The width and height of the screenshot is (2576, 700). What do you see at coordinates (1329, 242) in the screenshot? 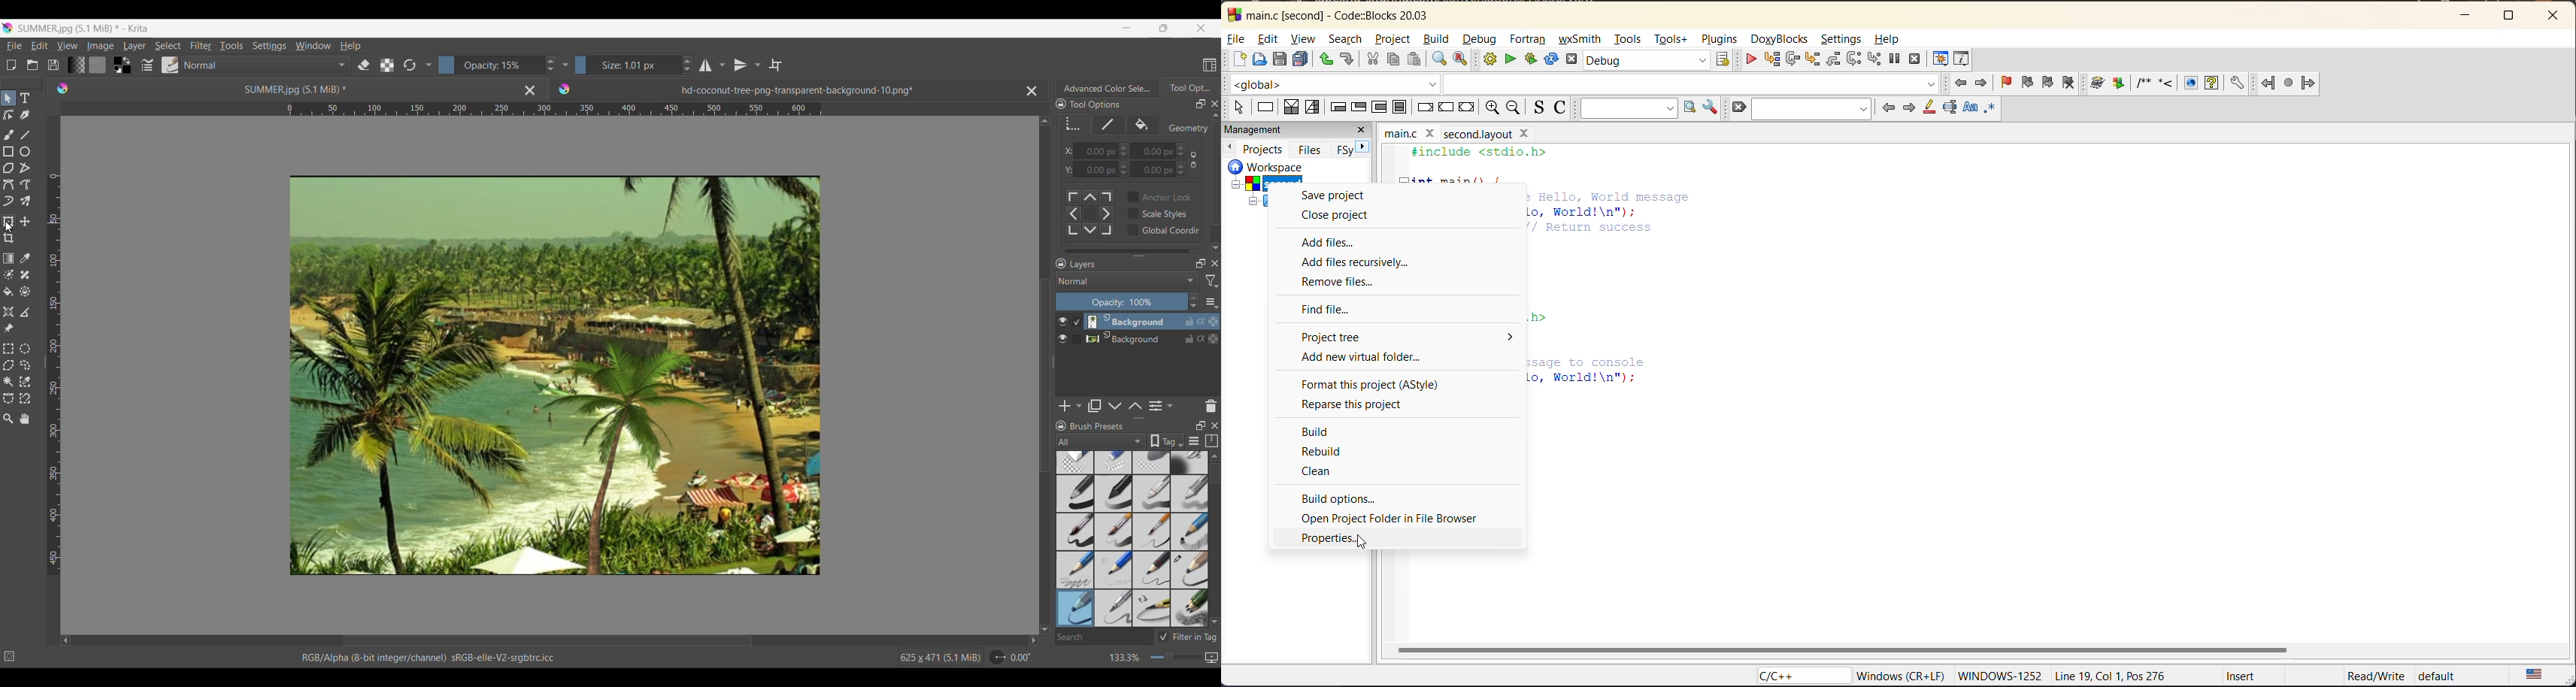
I see `add files` at bounding box center [1329, 242].